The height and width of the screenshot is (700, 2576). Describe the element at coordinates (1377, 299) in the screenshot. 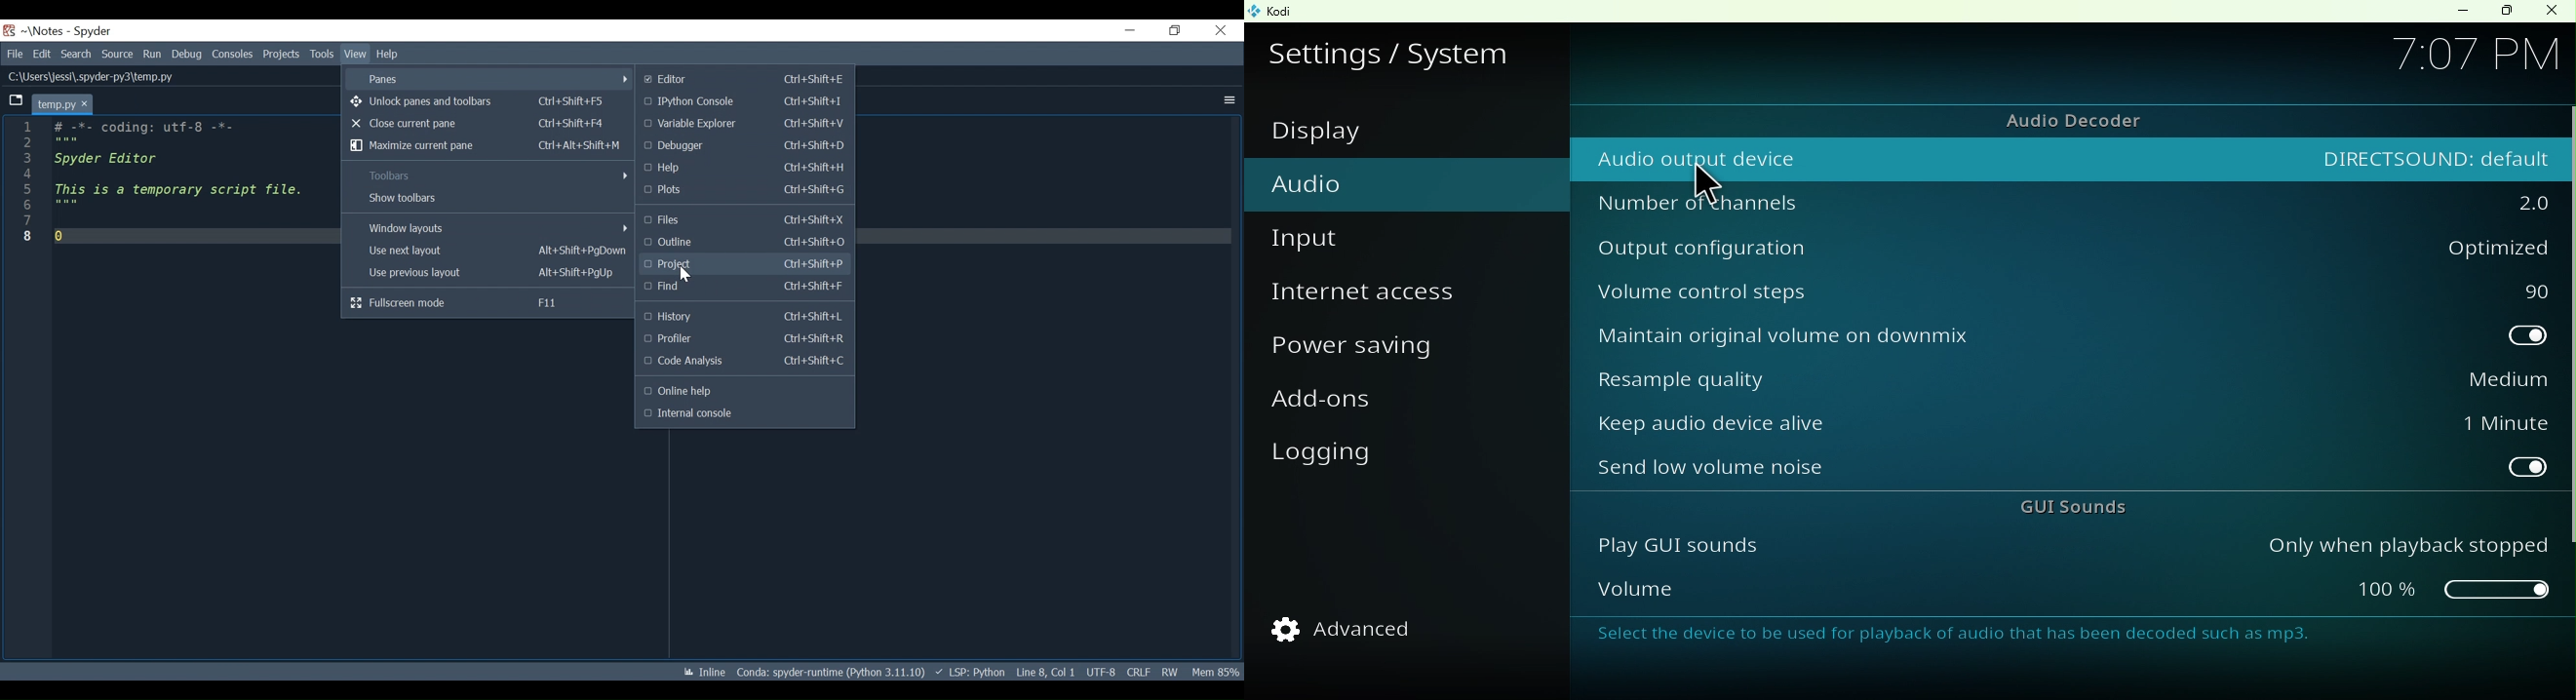

I see `Internet access` at that location.